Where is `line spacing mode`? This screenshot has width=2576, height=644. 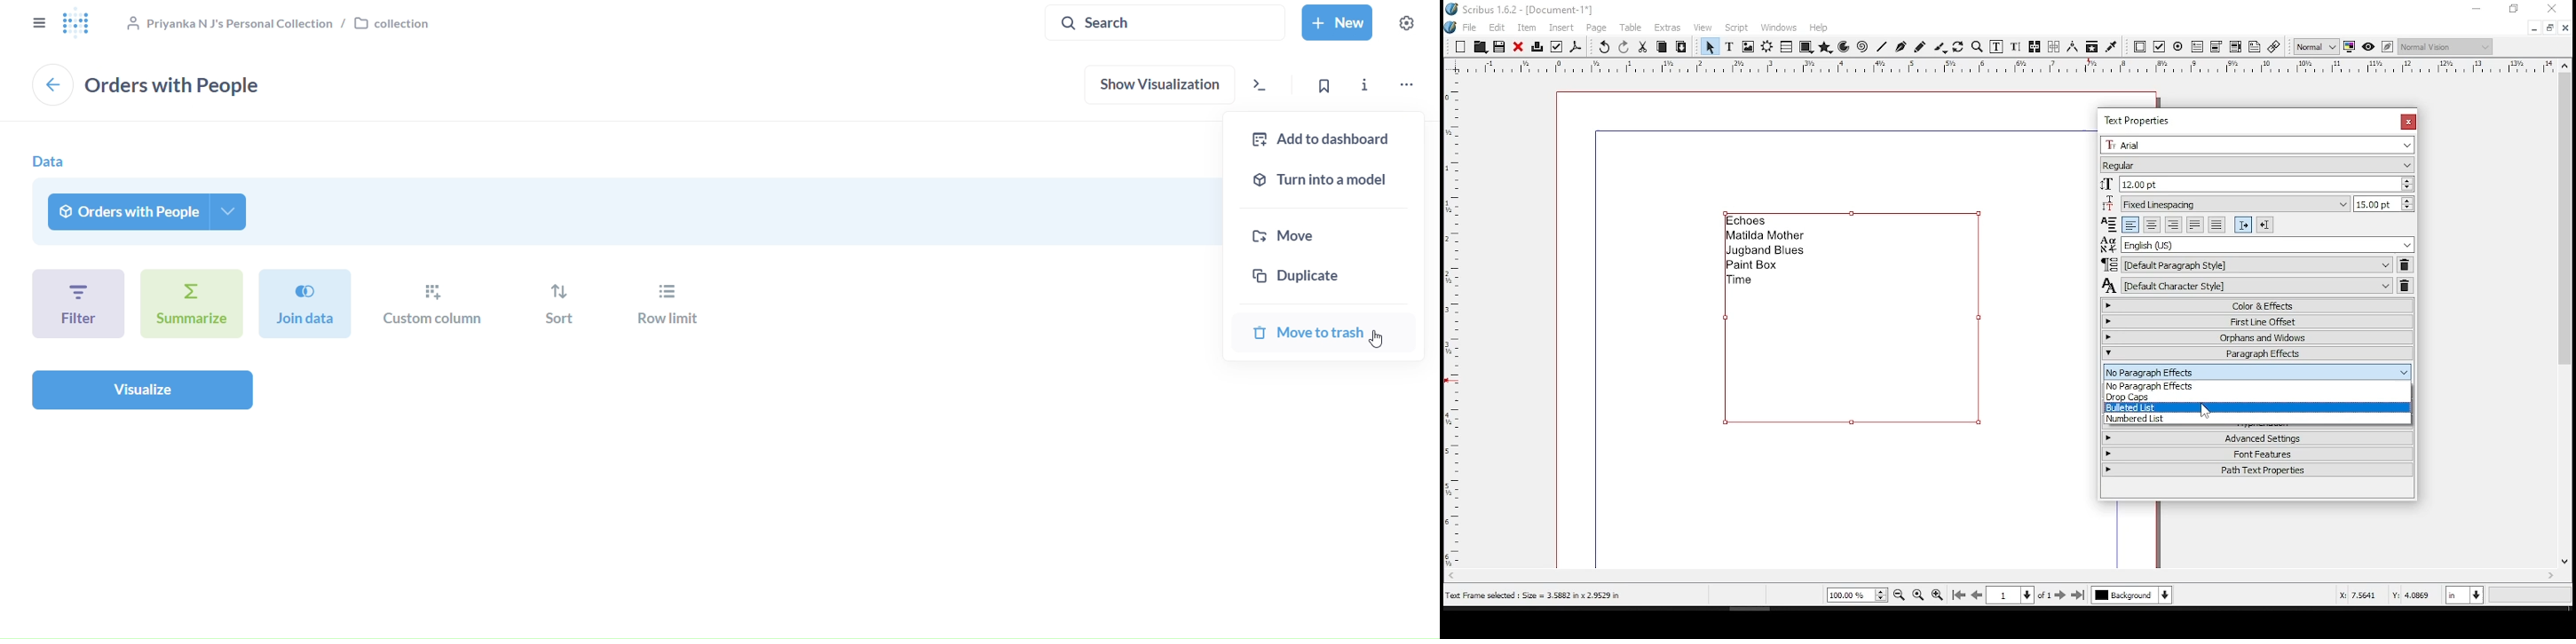 line spacing mode is located at coordinates (2224, 203).